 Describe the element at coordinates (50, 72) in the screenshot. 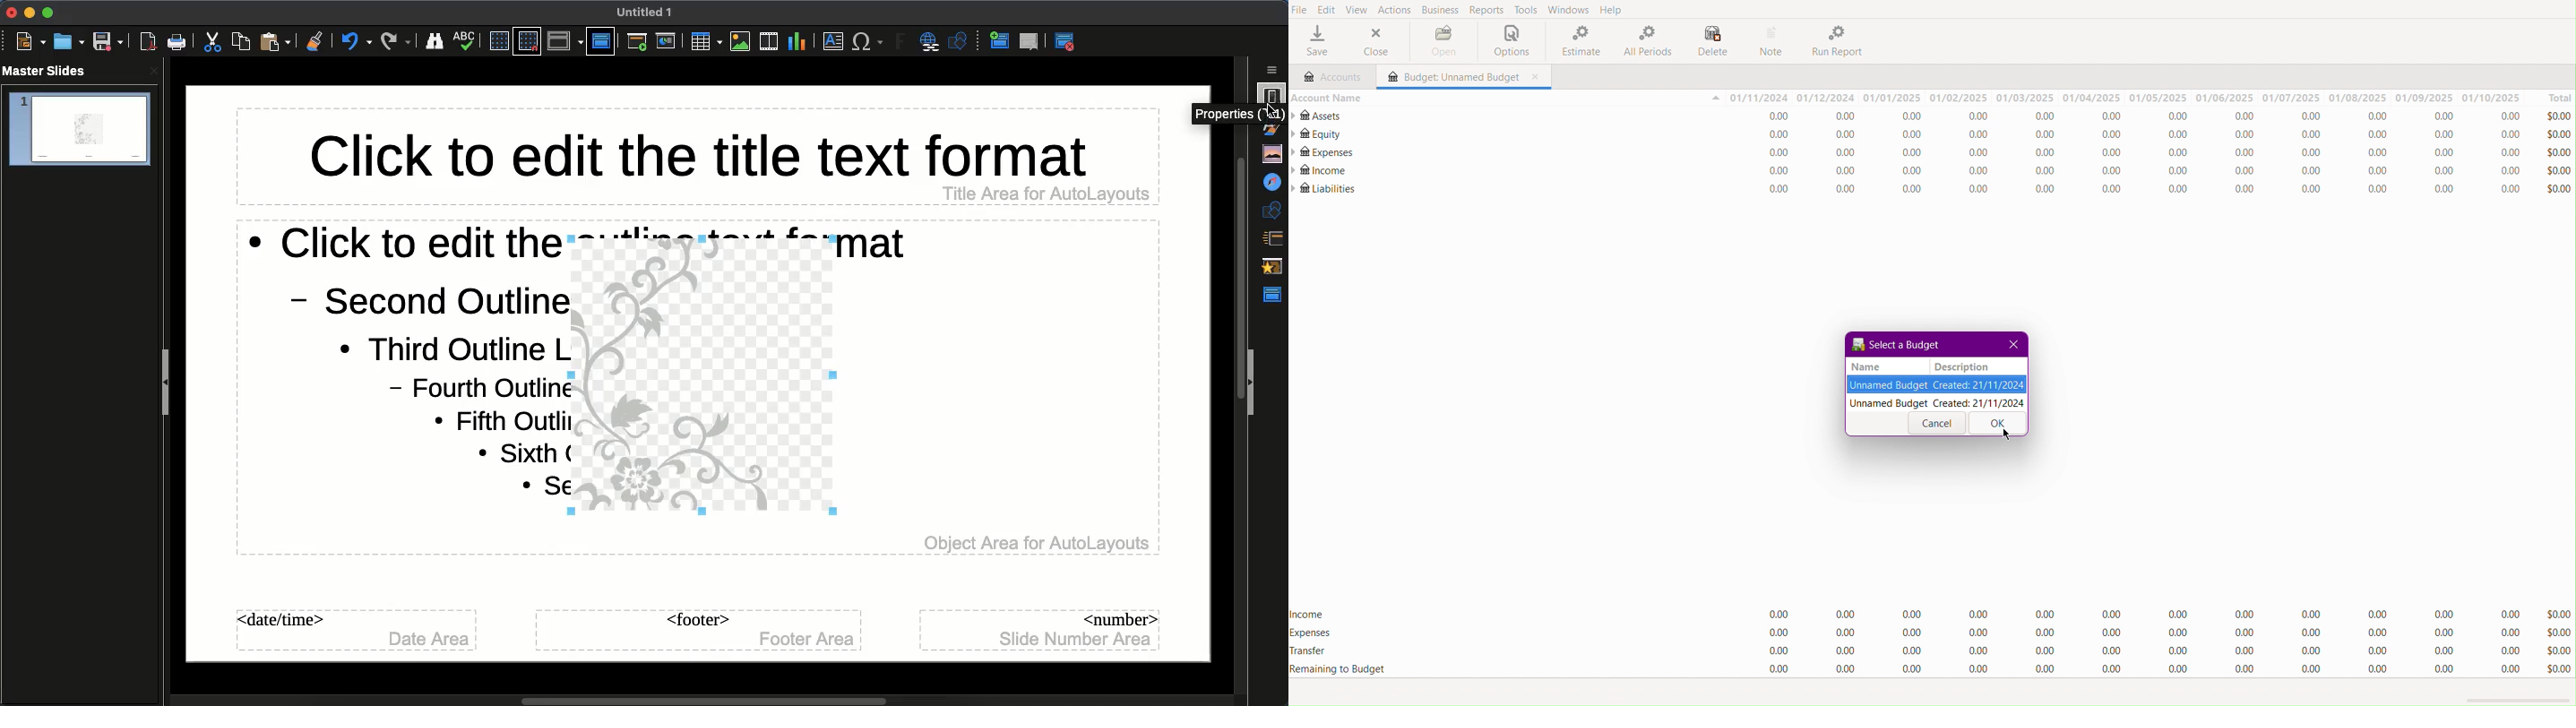

I see `Master slides` at that location.